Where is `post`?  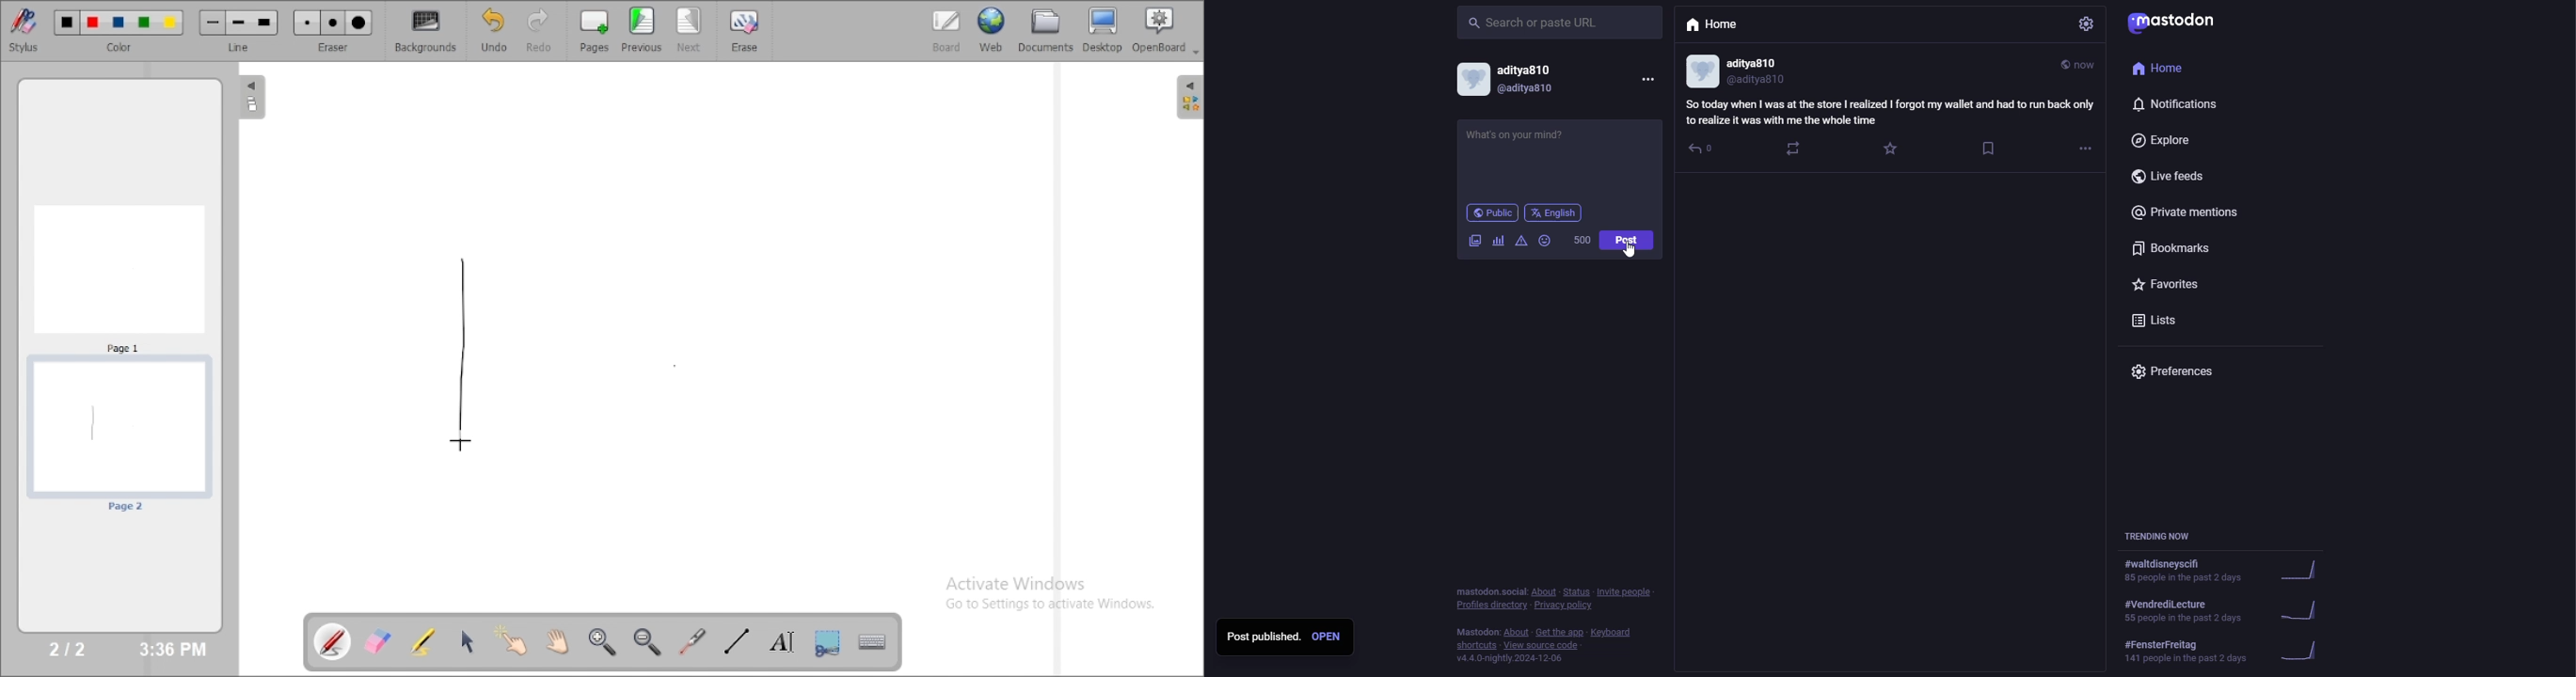
post is located at coordinates (1626, 241).